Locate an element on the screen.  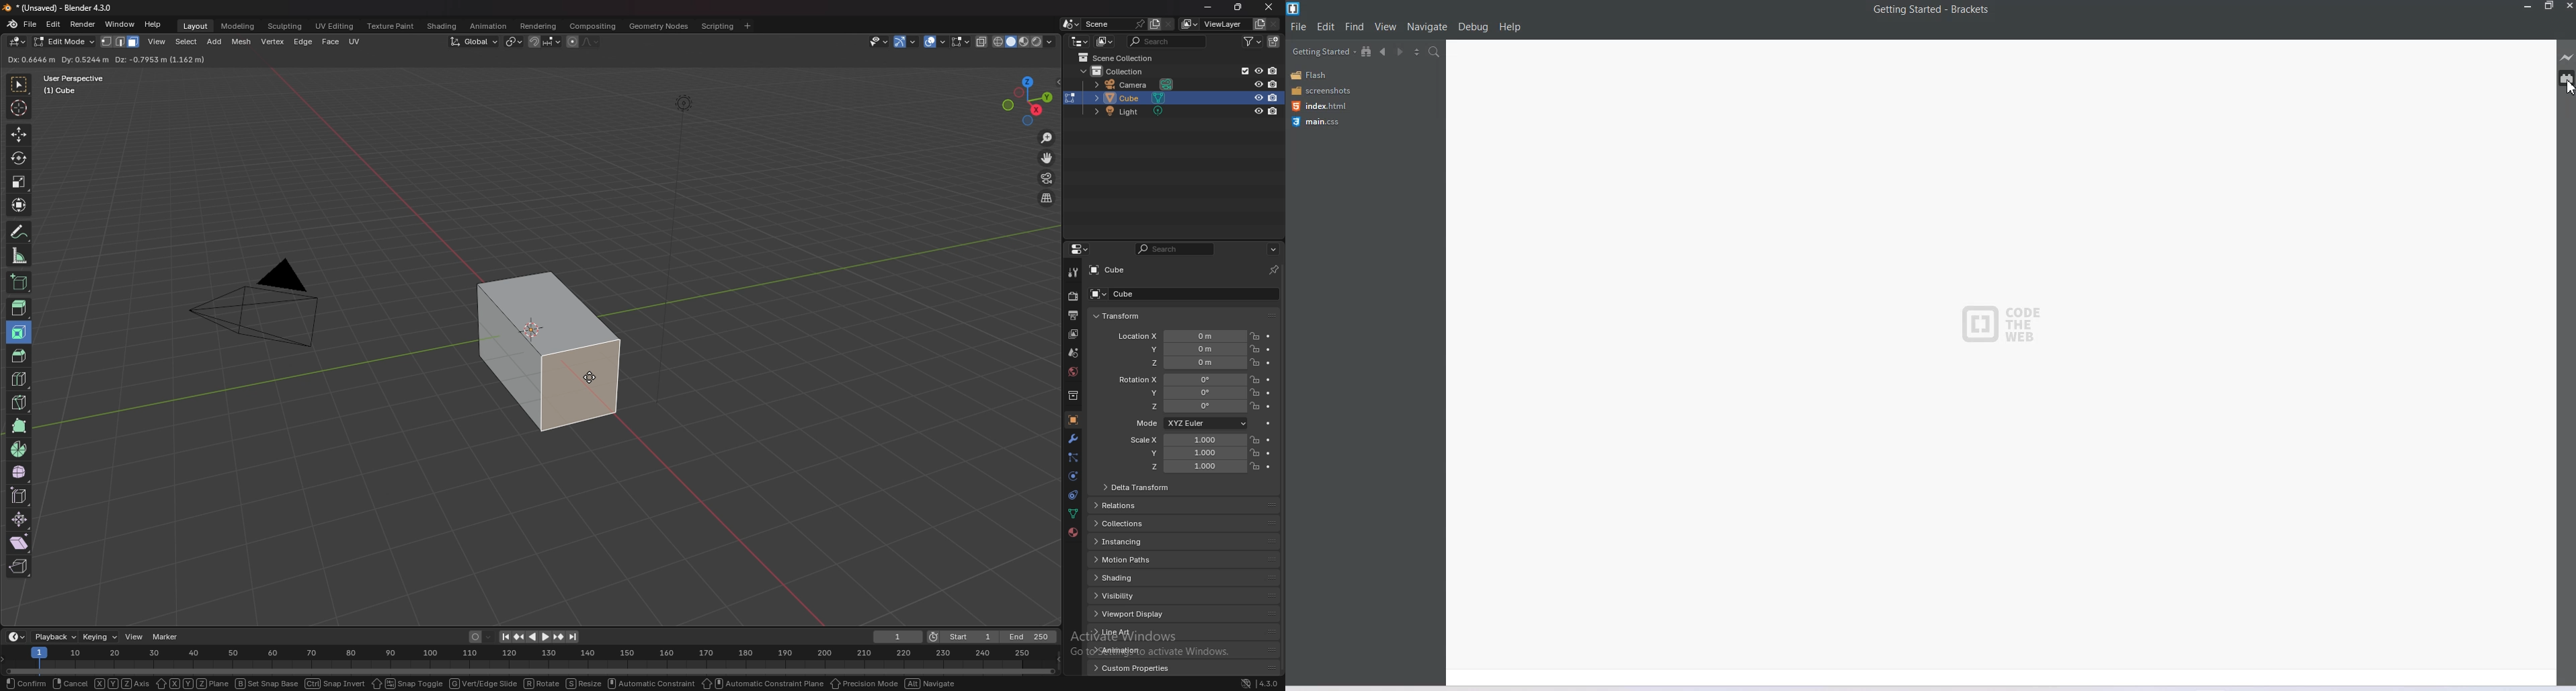
animate property is located at coordinates (1268, 441).